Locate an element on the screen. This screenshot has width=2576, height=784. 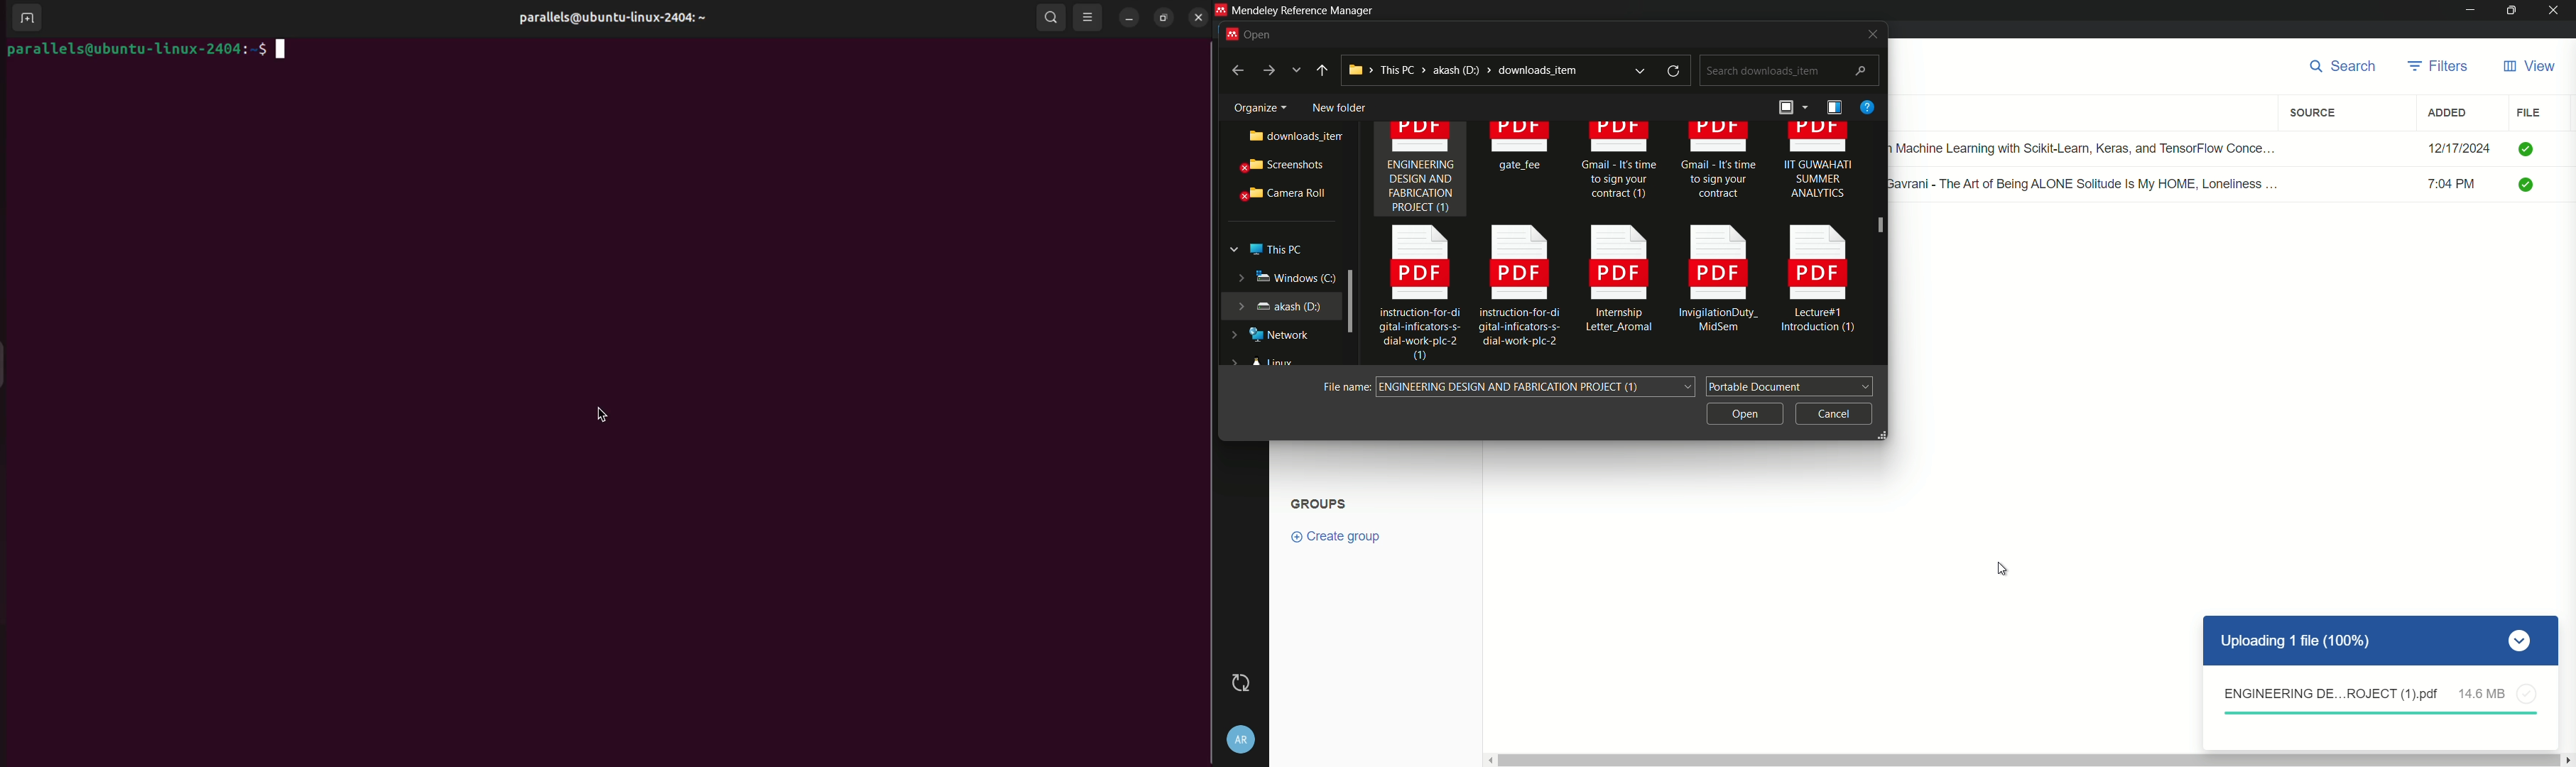
arrange is located at coordinates (1790, 109).